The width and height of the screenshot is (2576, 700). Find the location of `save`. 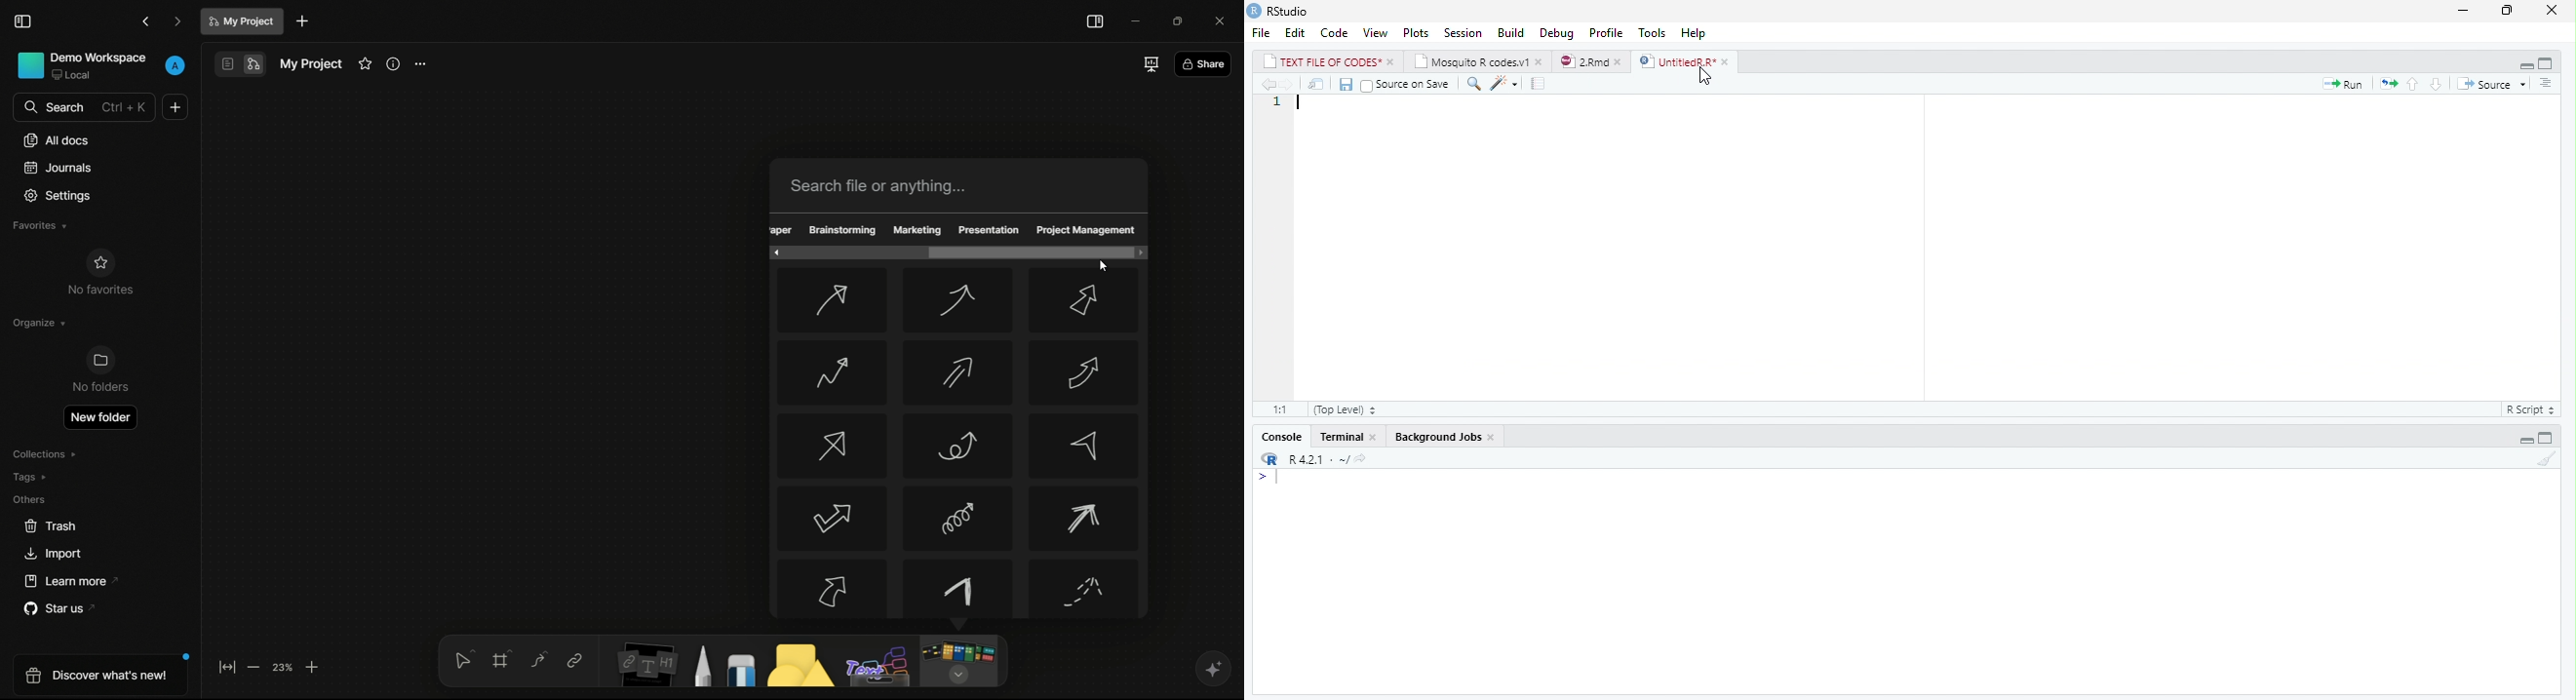

save is located at coordinates (1347, 85).